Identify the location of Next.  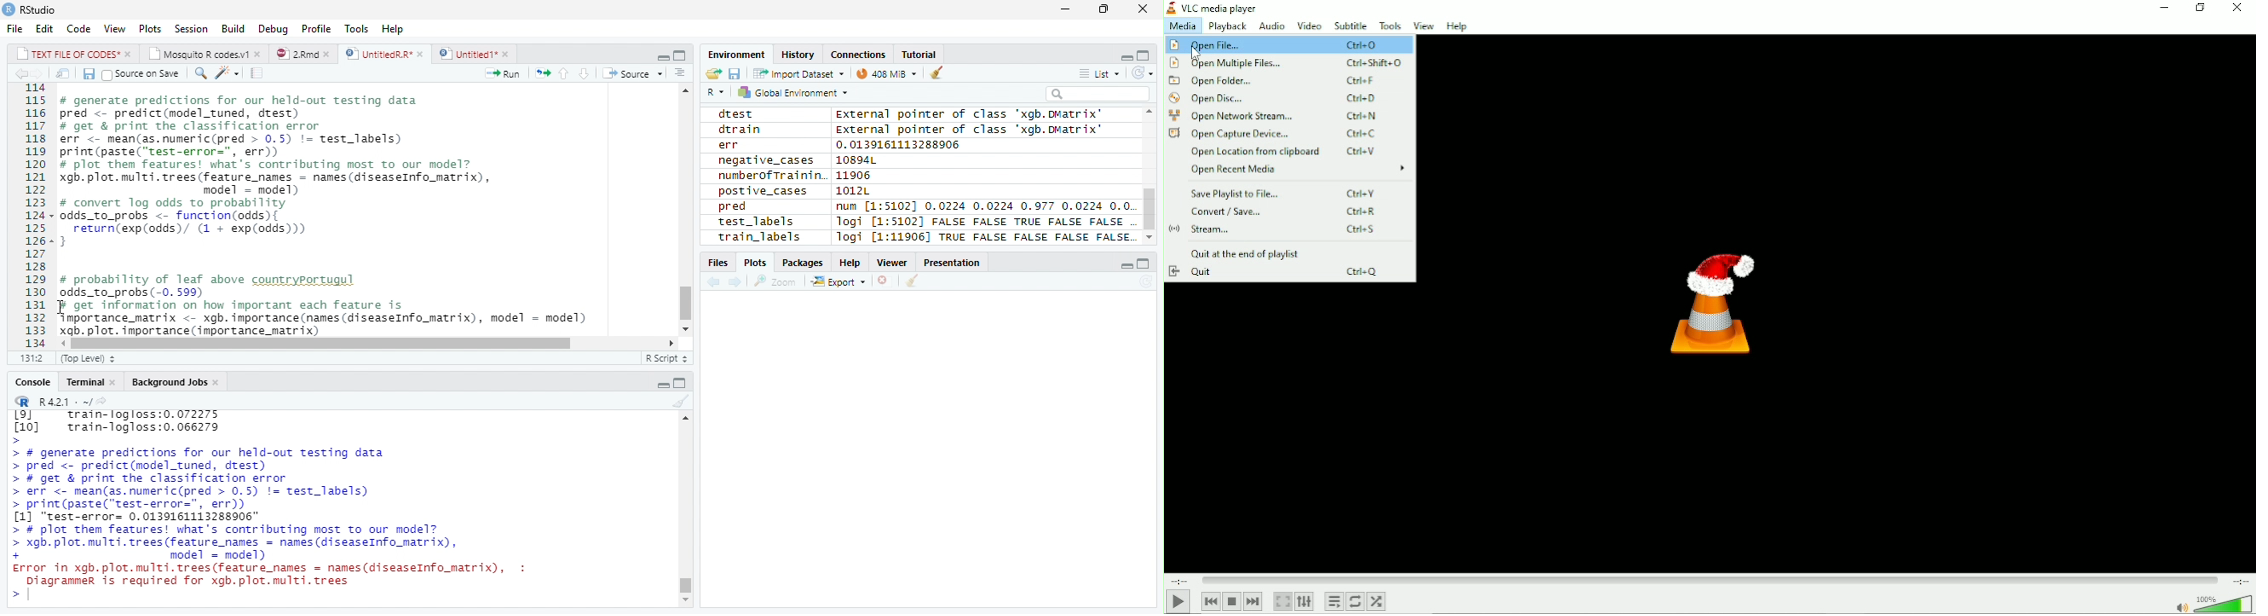
(42, 73).